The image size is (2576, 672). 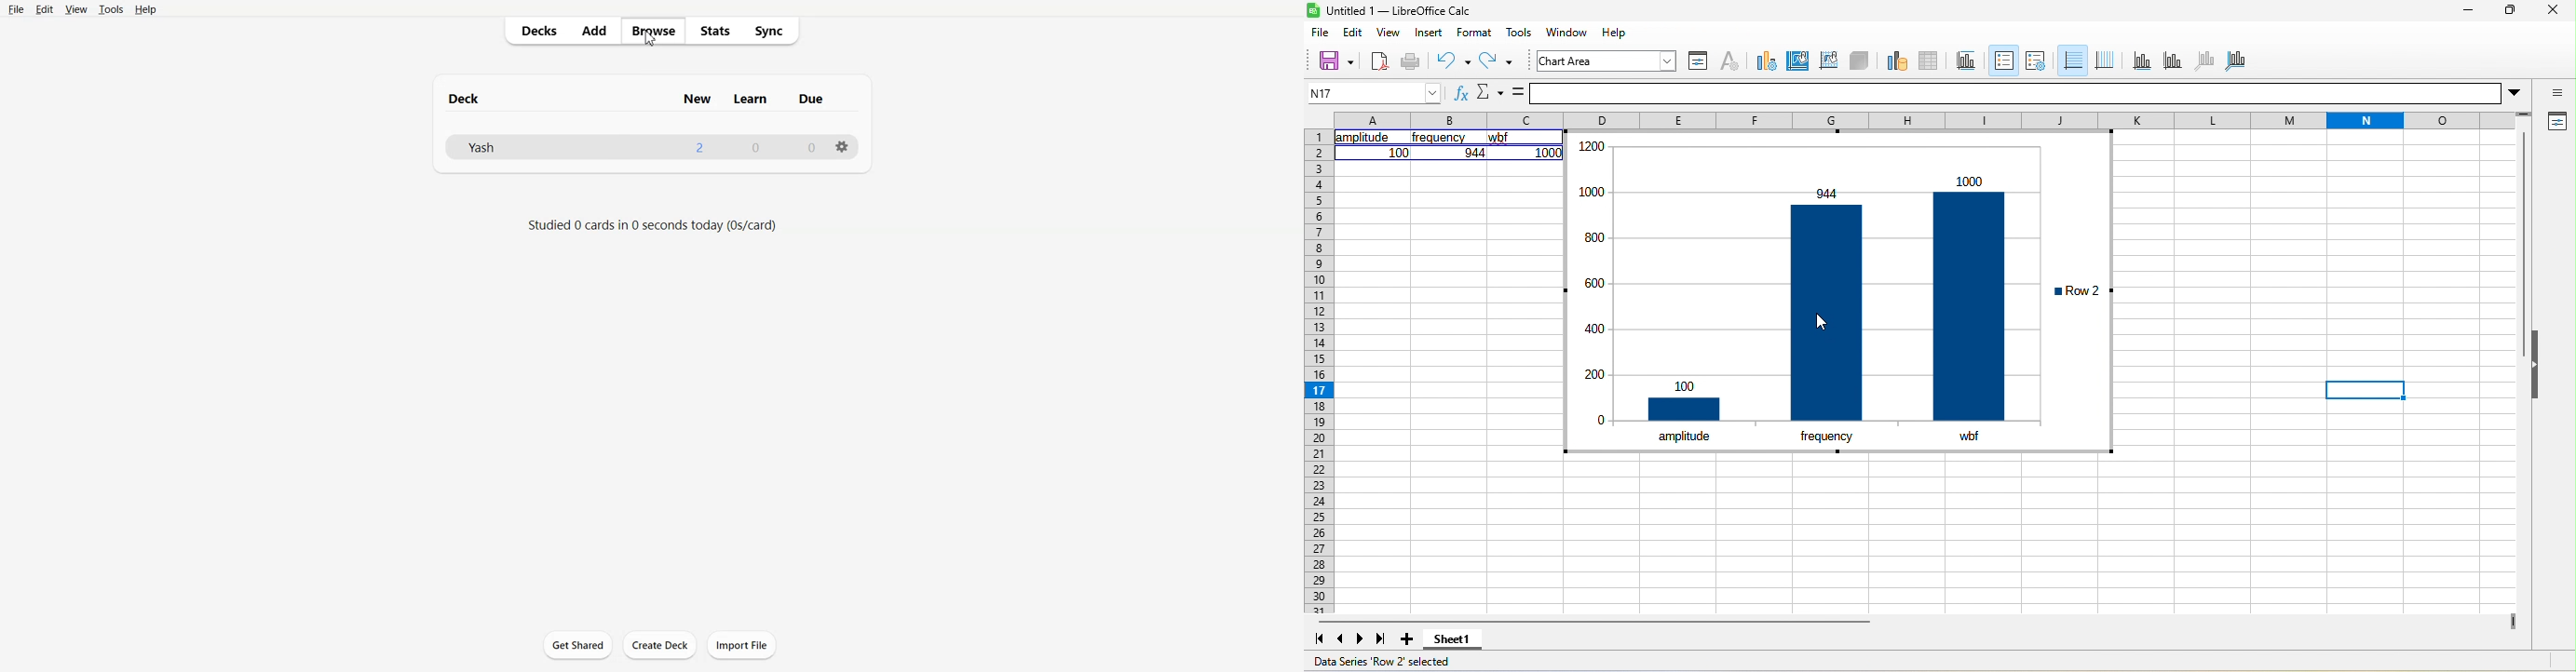 I want to click on amplitude, so click(x=1685, y=435).